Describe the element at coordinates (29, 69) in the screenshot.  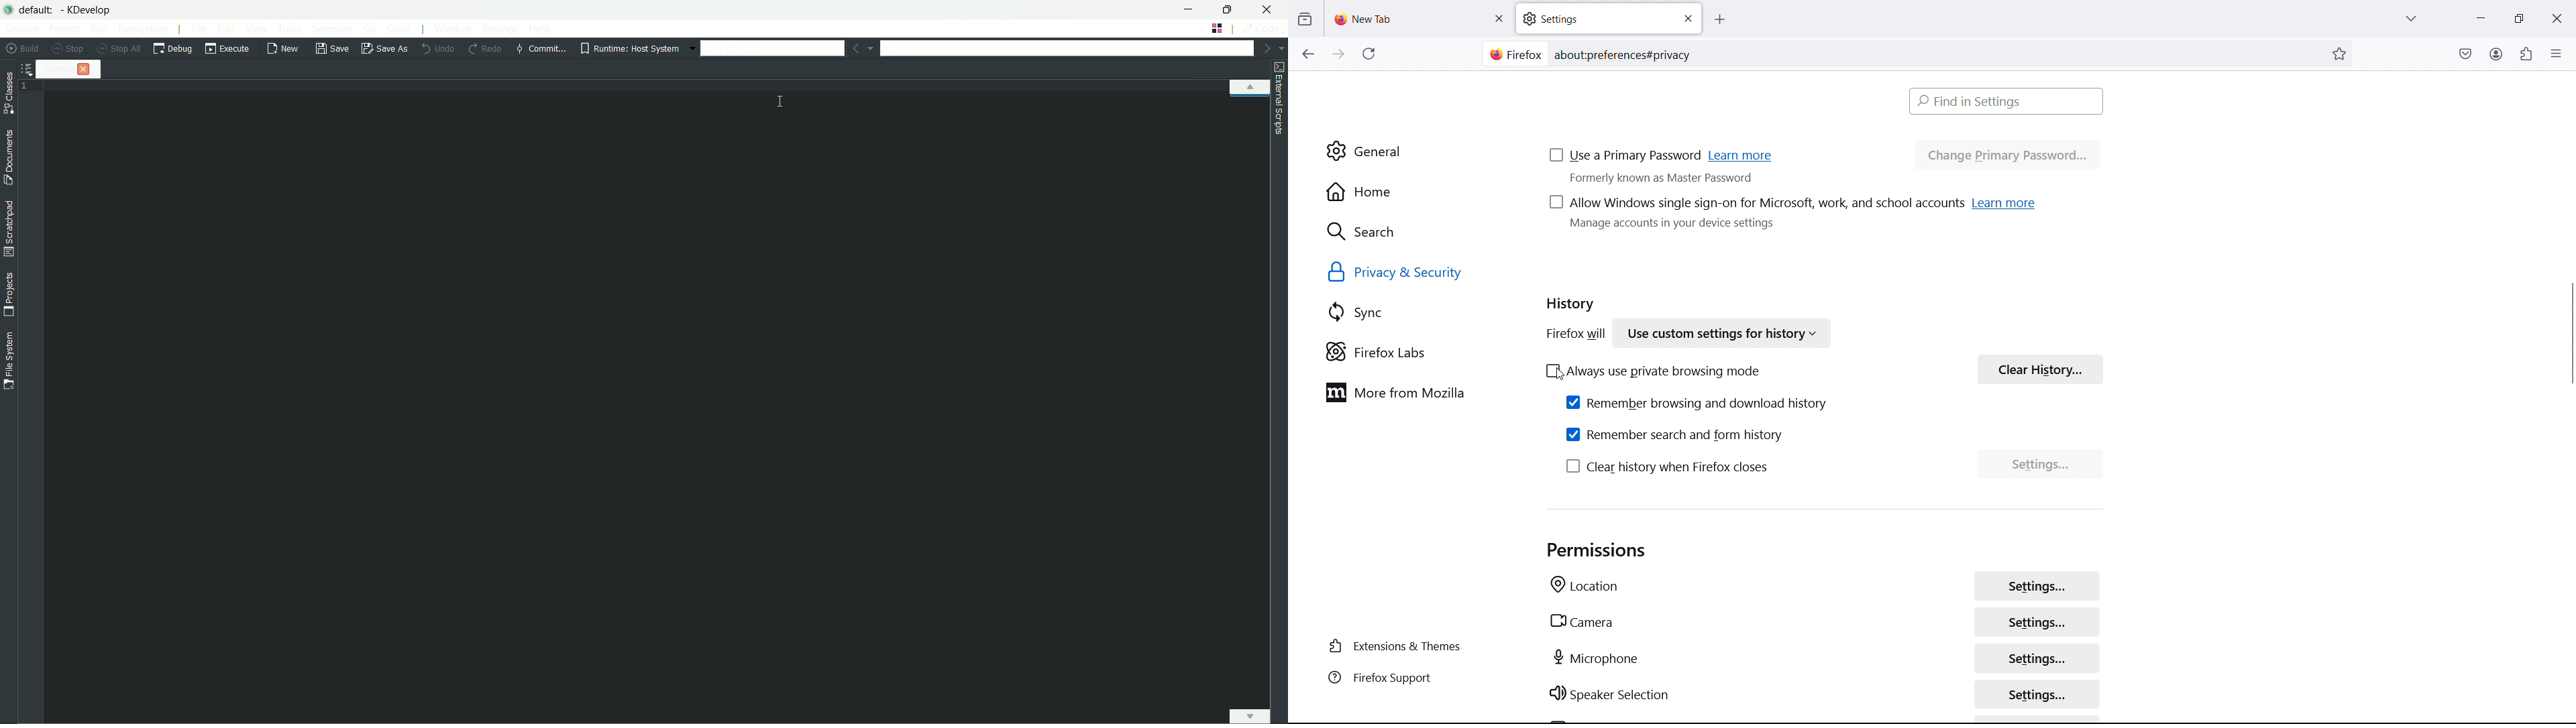
I see `show sorted list of opened documents` at that location.